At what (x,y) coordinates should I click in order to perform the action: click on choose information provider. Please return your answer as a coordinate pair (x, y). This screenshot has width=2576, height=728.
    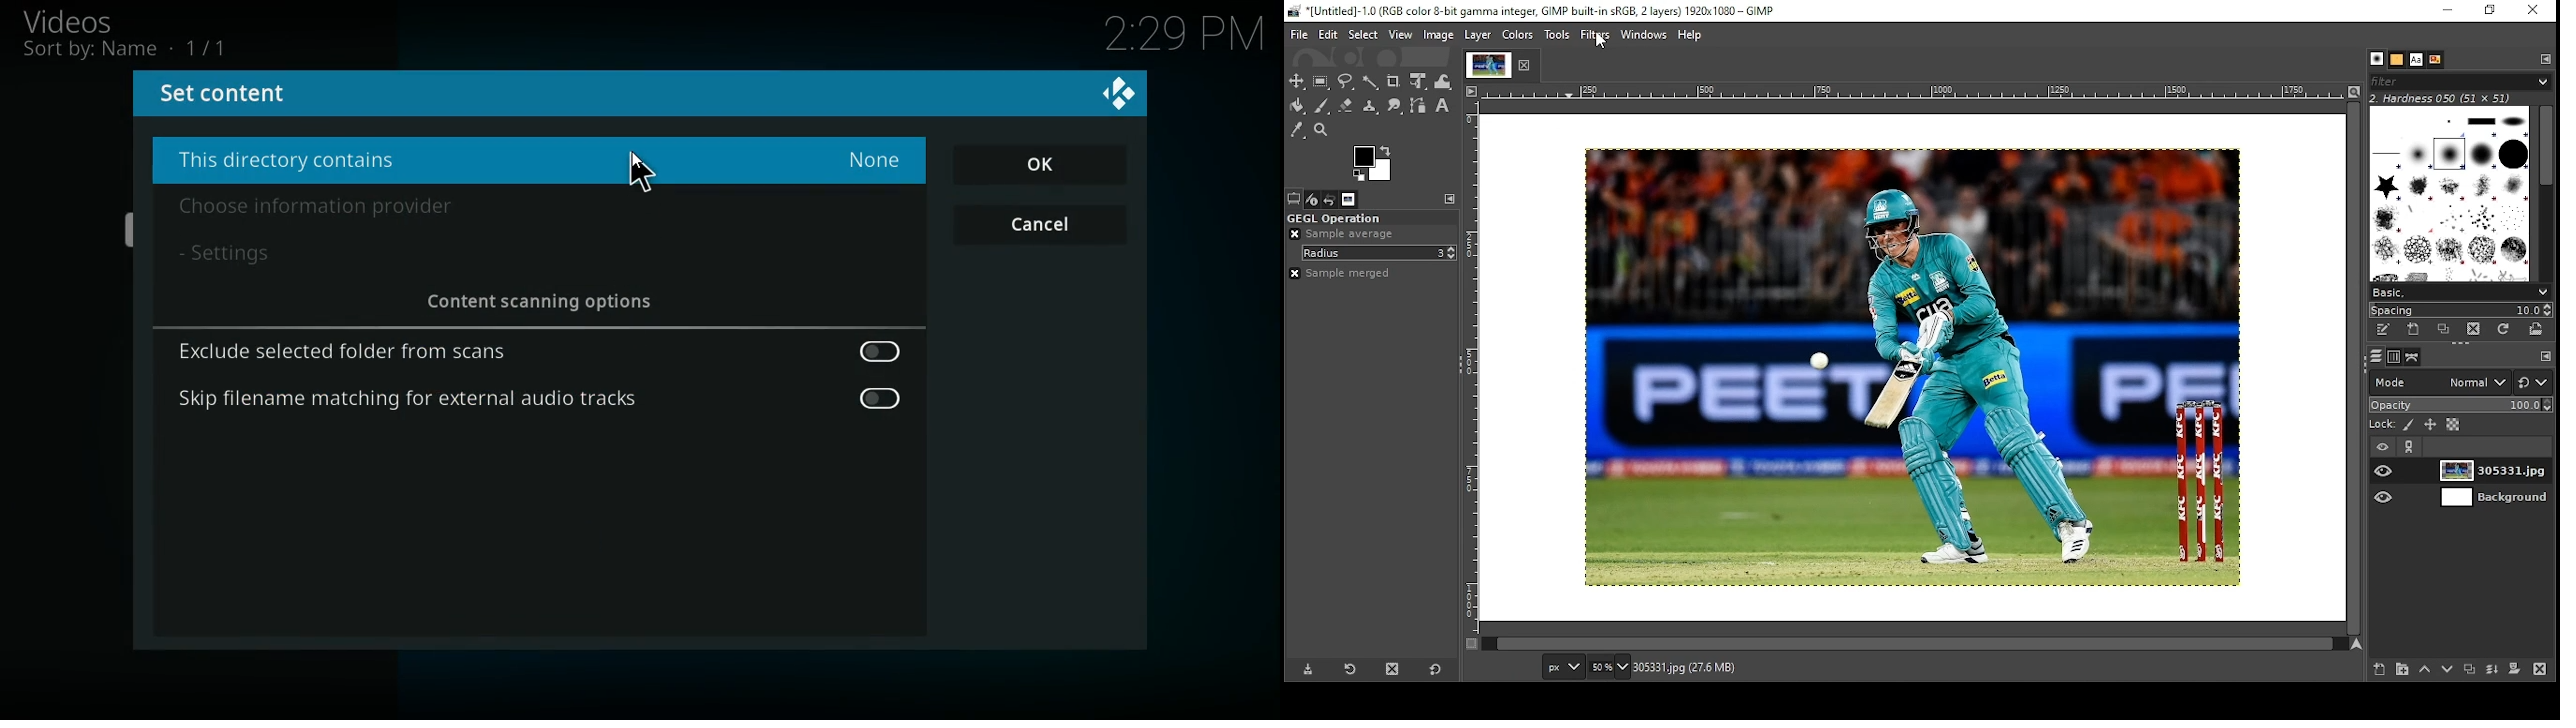
    Looking at the image, I should click on (330, 205).